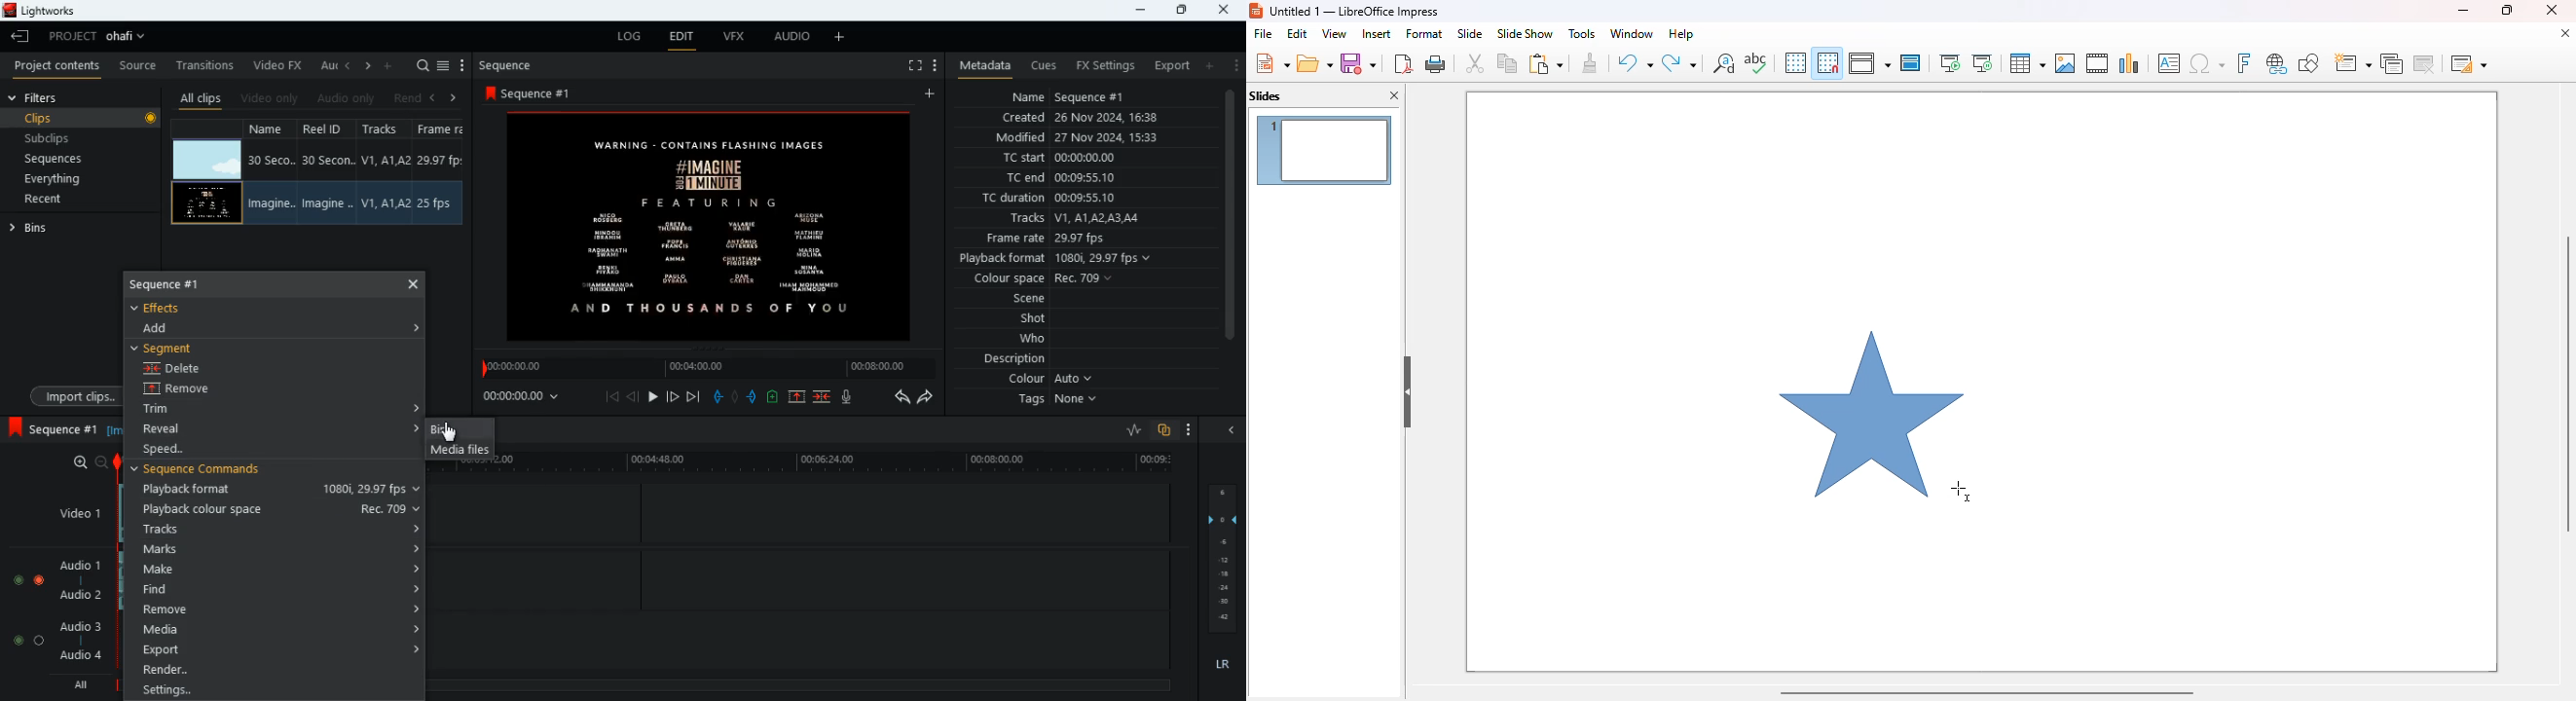  Describe the element at coordinates (1826, 62) in the screenshot. I see `snap to grid` at that location.